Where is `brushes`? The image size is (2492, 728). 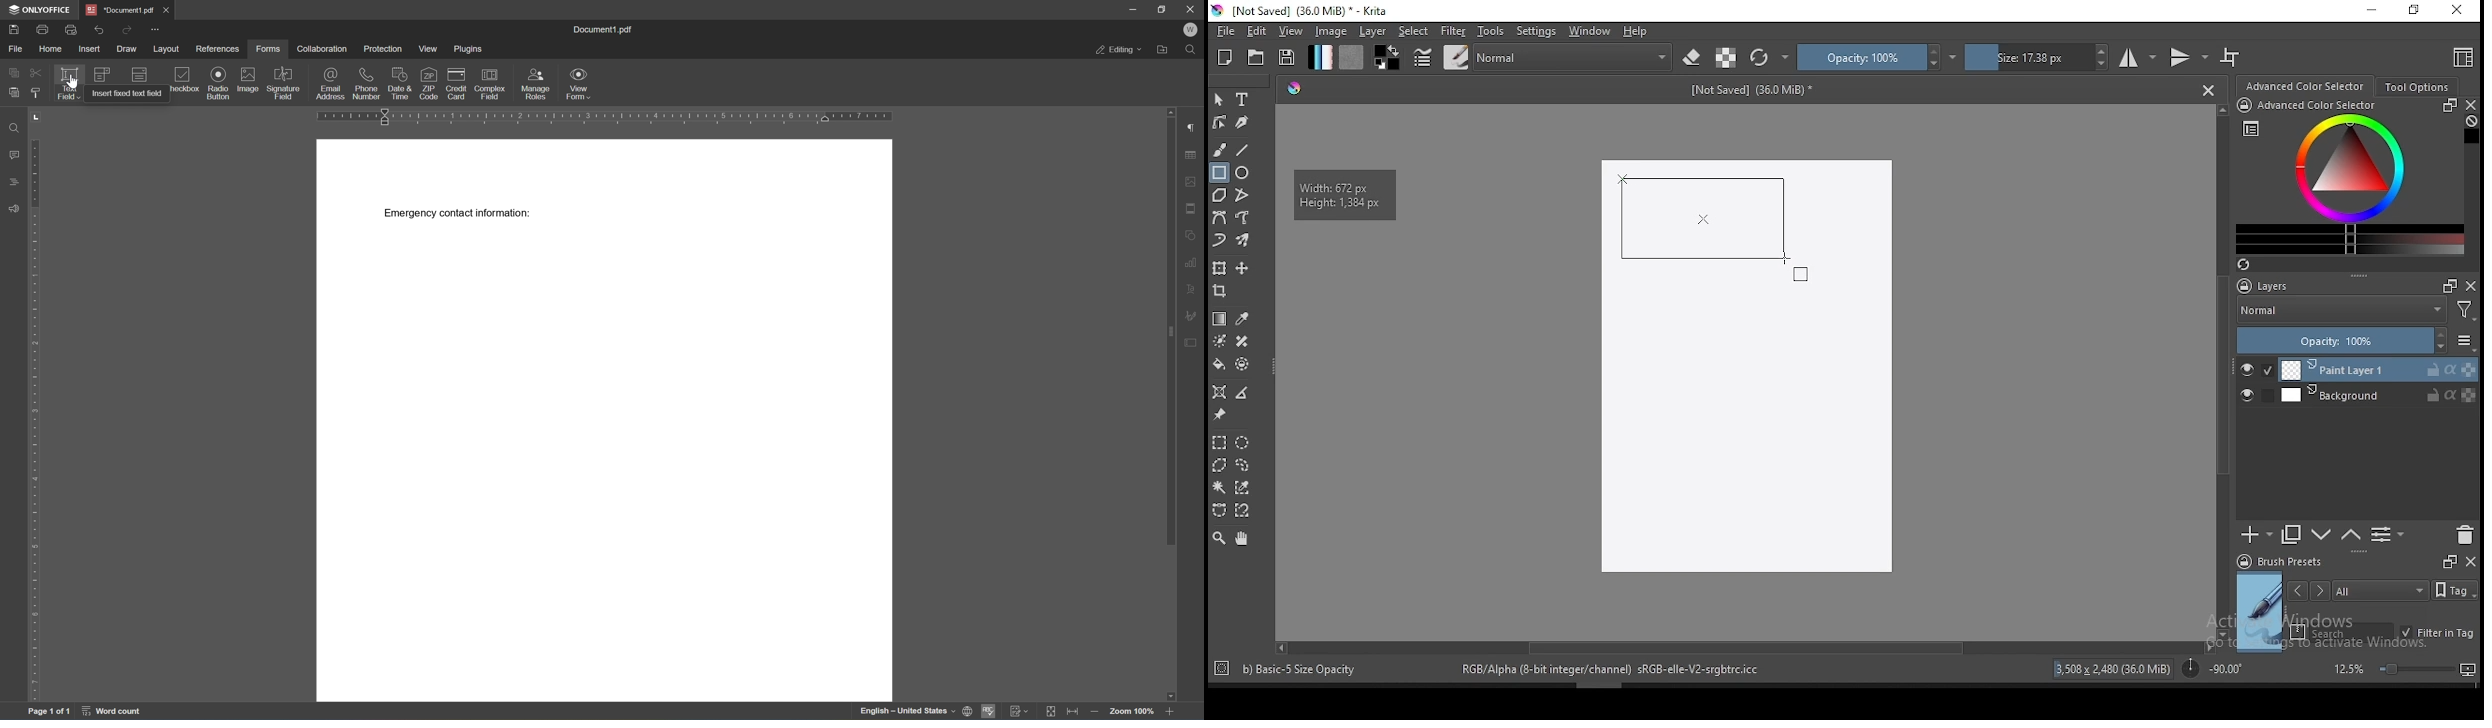
brushes is located at coordinates (1456, 57).